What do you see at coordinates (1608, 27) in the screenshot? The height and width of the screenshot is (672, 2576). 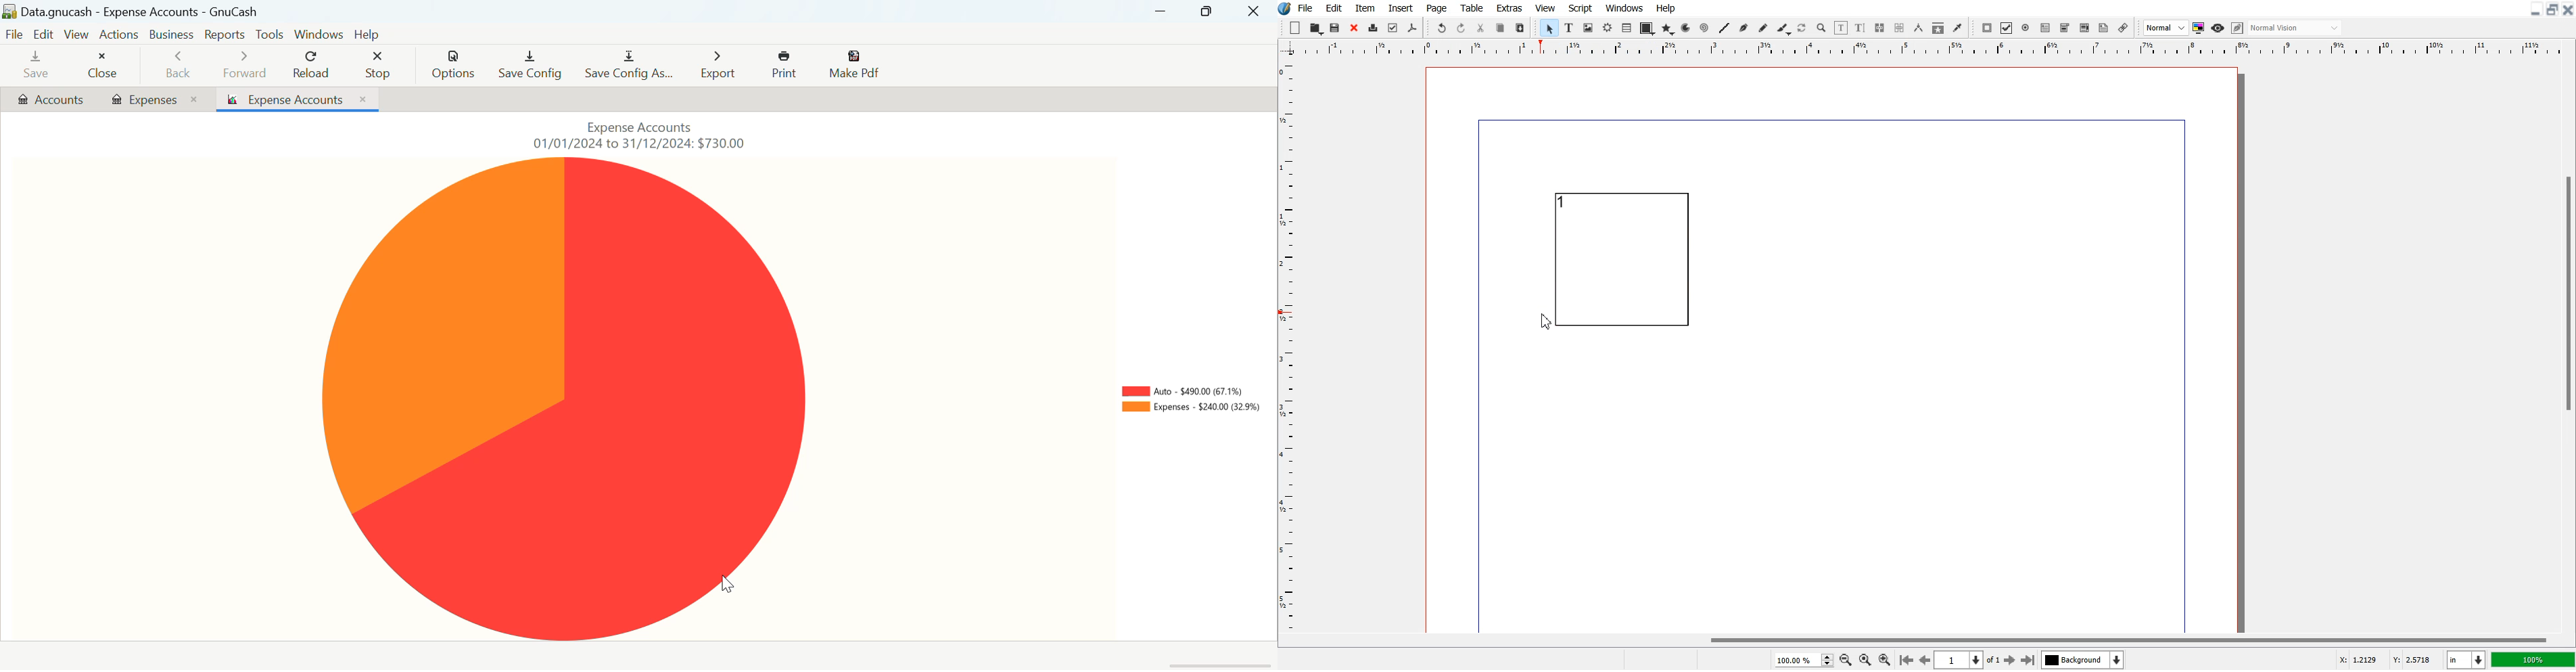 I see `Render frame` at bounding box center [1608, 27].